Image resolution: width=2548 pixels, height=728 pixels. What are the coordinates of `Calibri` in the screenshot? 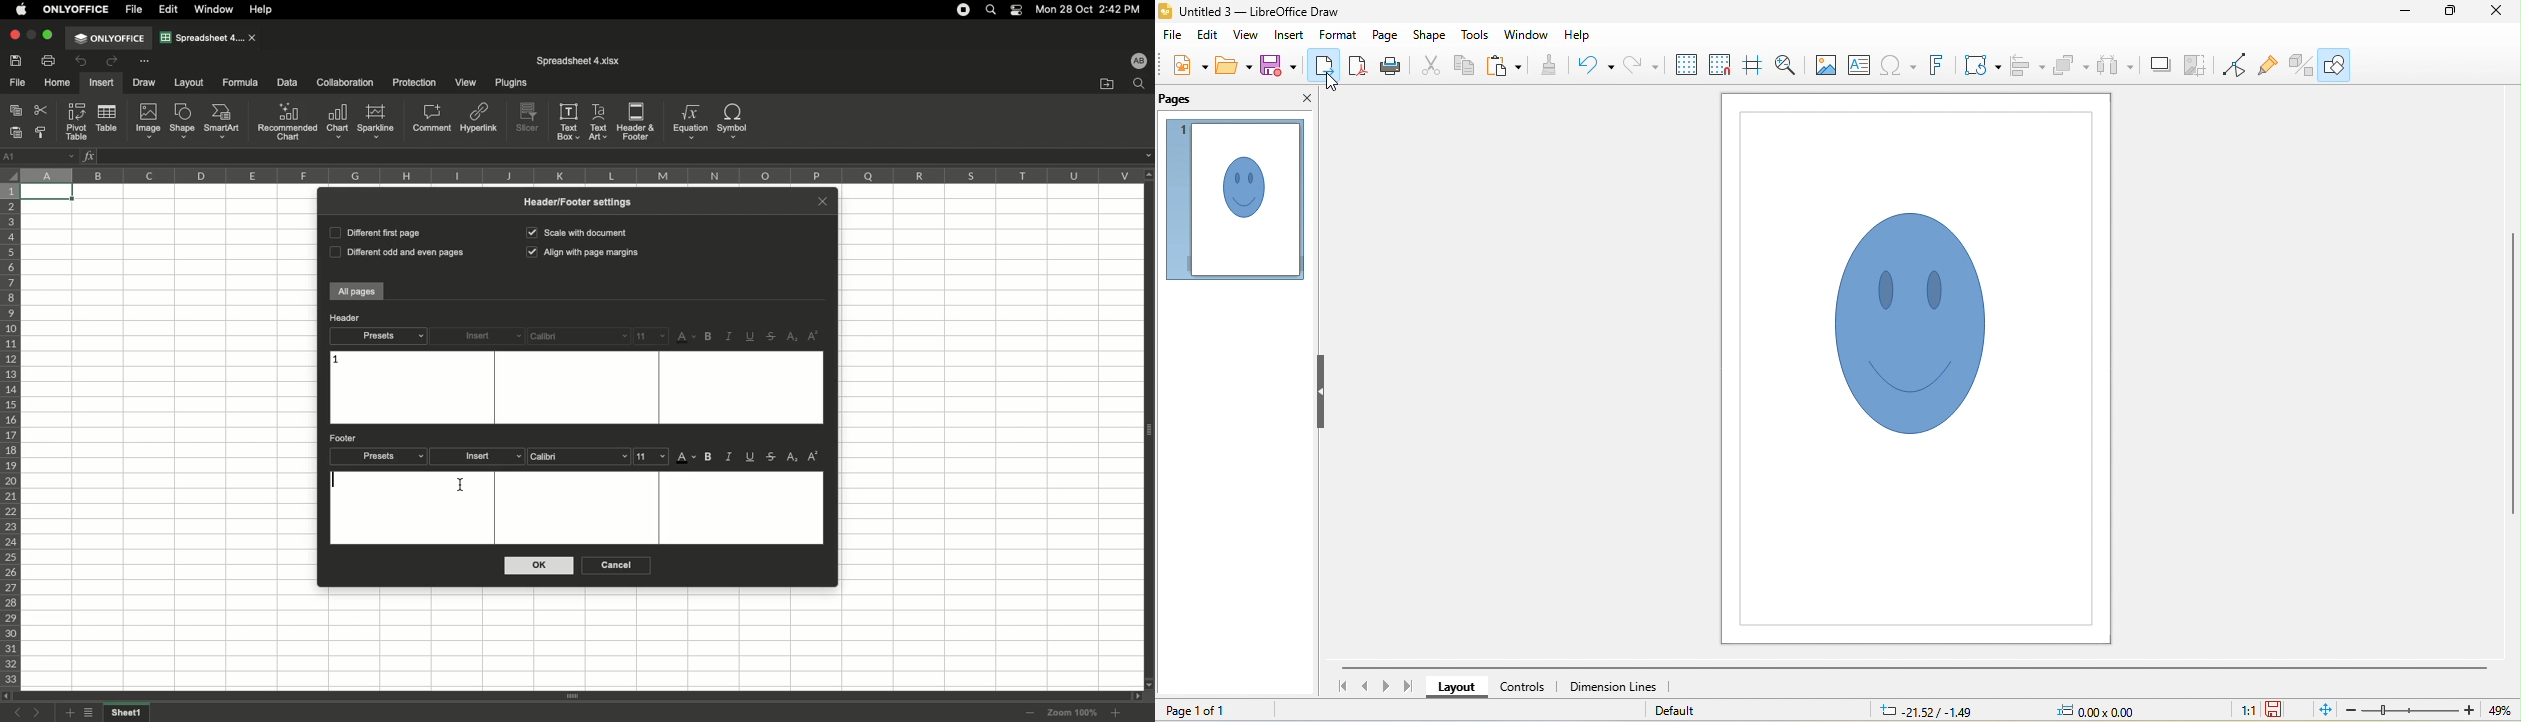 It's located at (578, 336).